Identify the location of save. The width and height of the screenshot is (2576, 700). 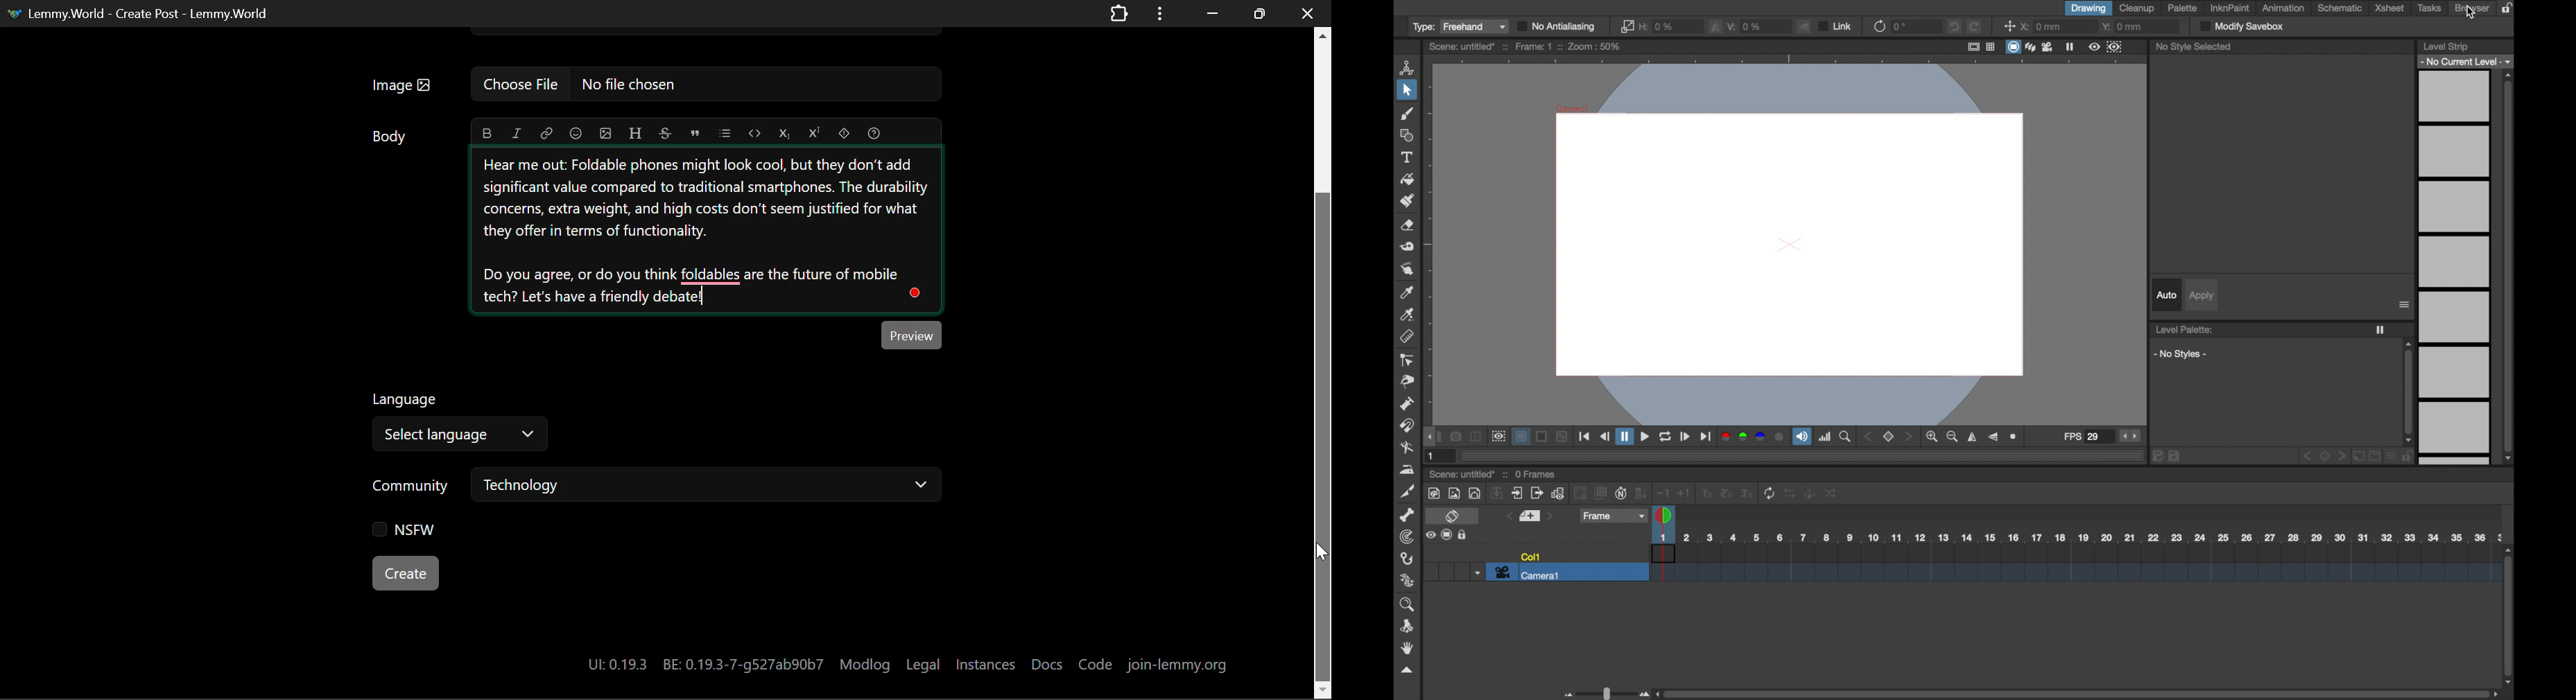
(2175, 456).